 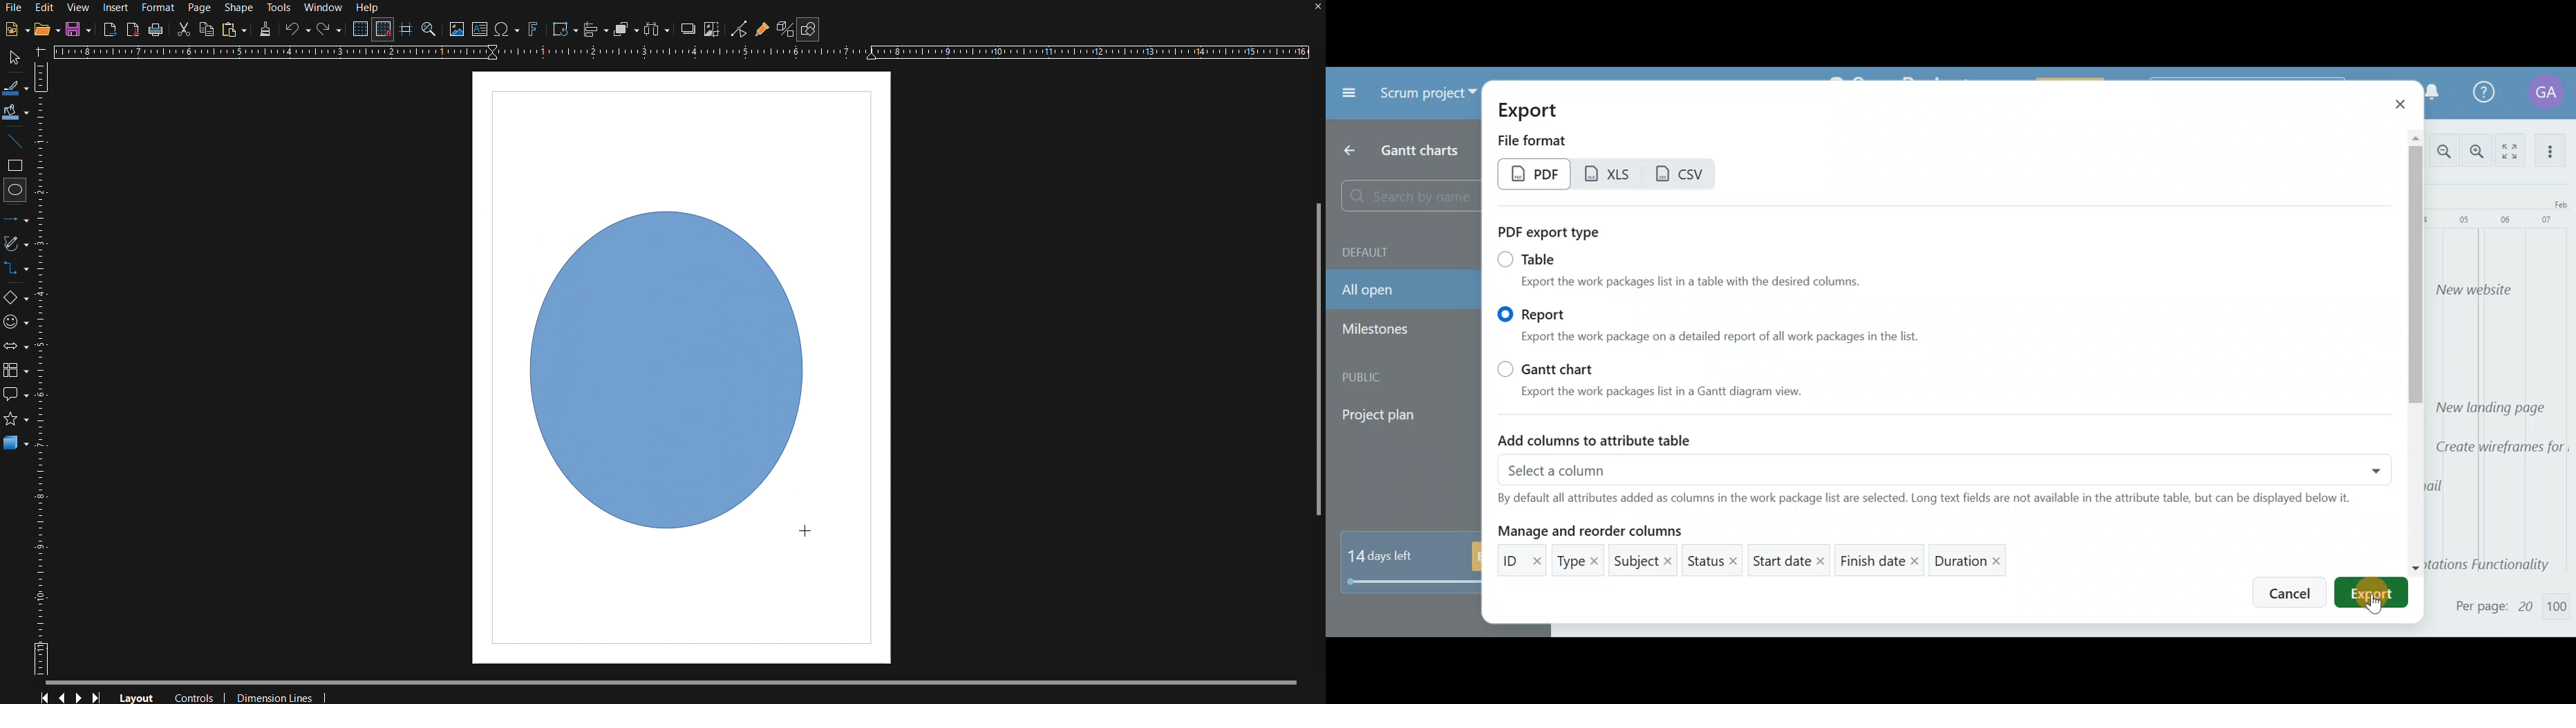 What do you see at coordinates (711, 31) in the screenshot?
I see `Crop Image` at bounding box center [711, 31].